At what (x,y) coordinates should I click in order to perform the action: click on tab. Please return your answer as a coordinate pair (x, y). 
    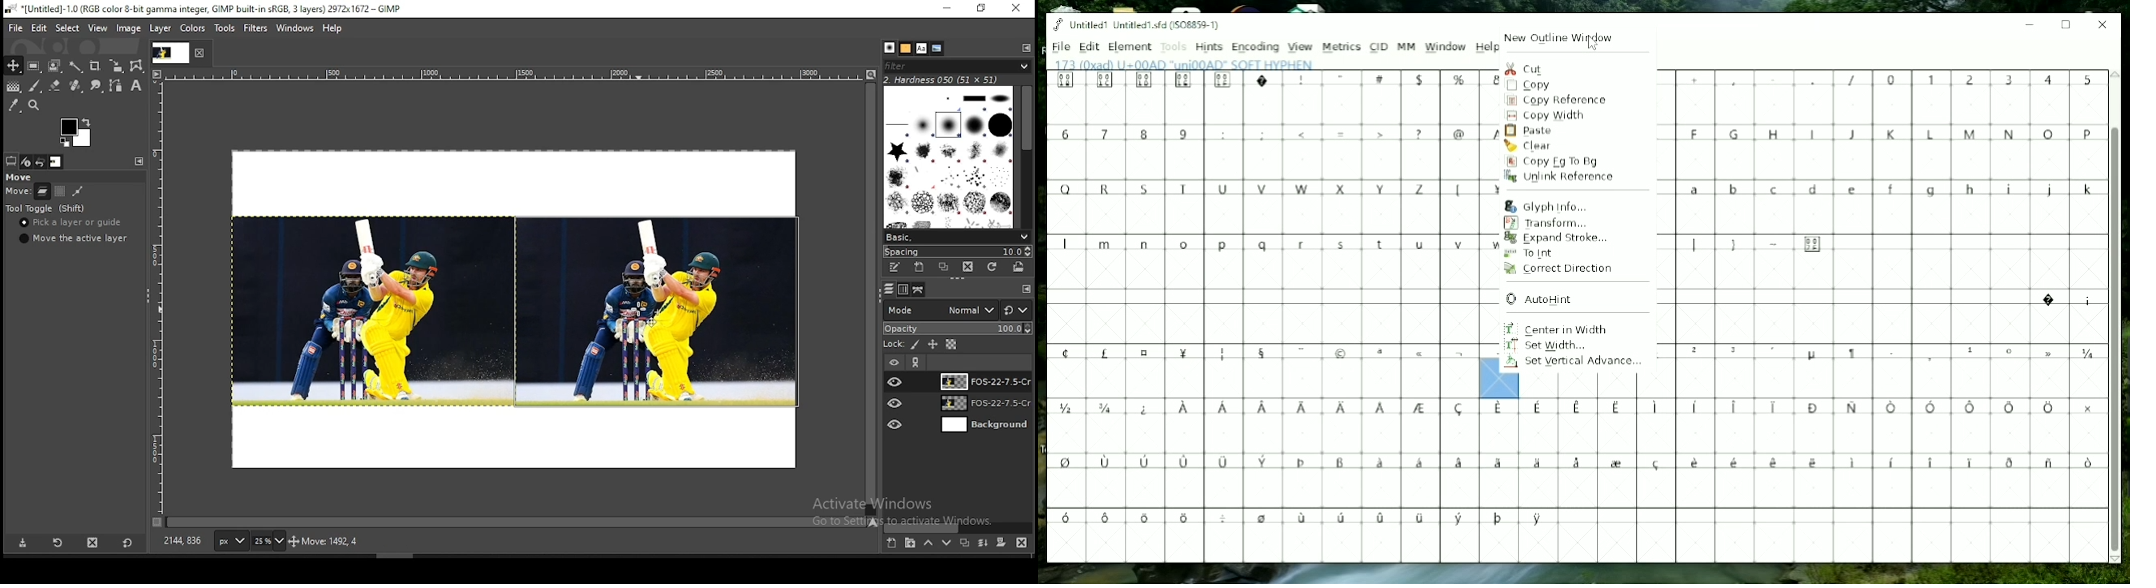
    Looking at the image, I should click on (170, 53).